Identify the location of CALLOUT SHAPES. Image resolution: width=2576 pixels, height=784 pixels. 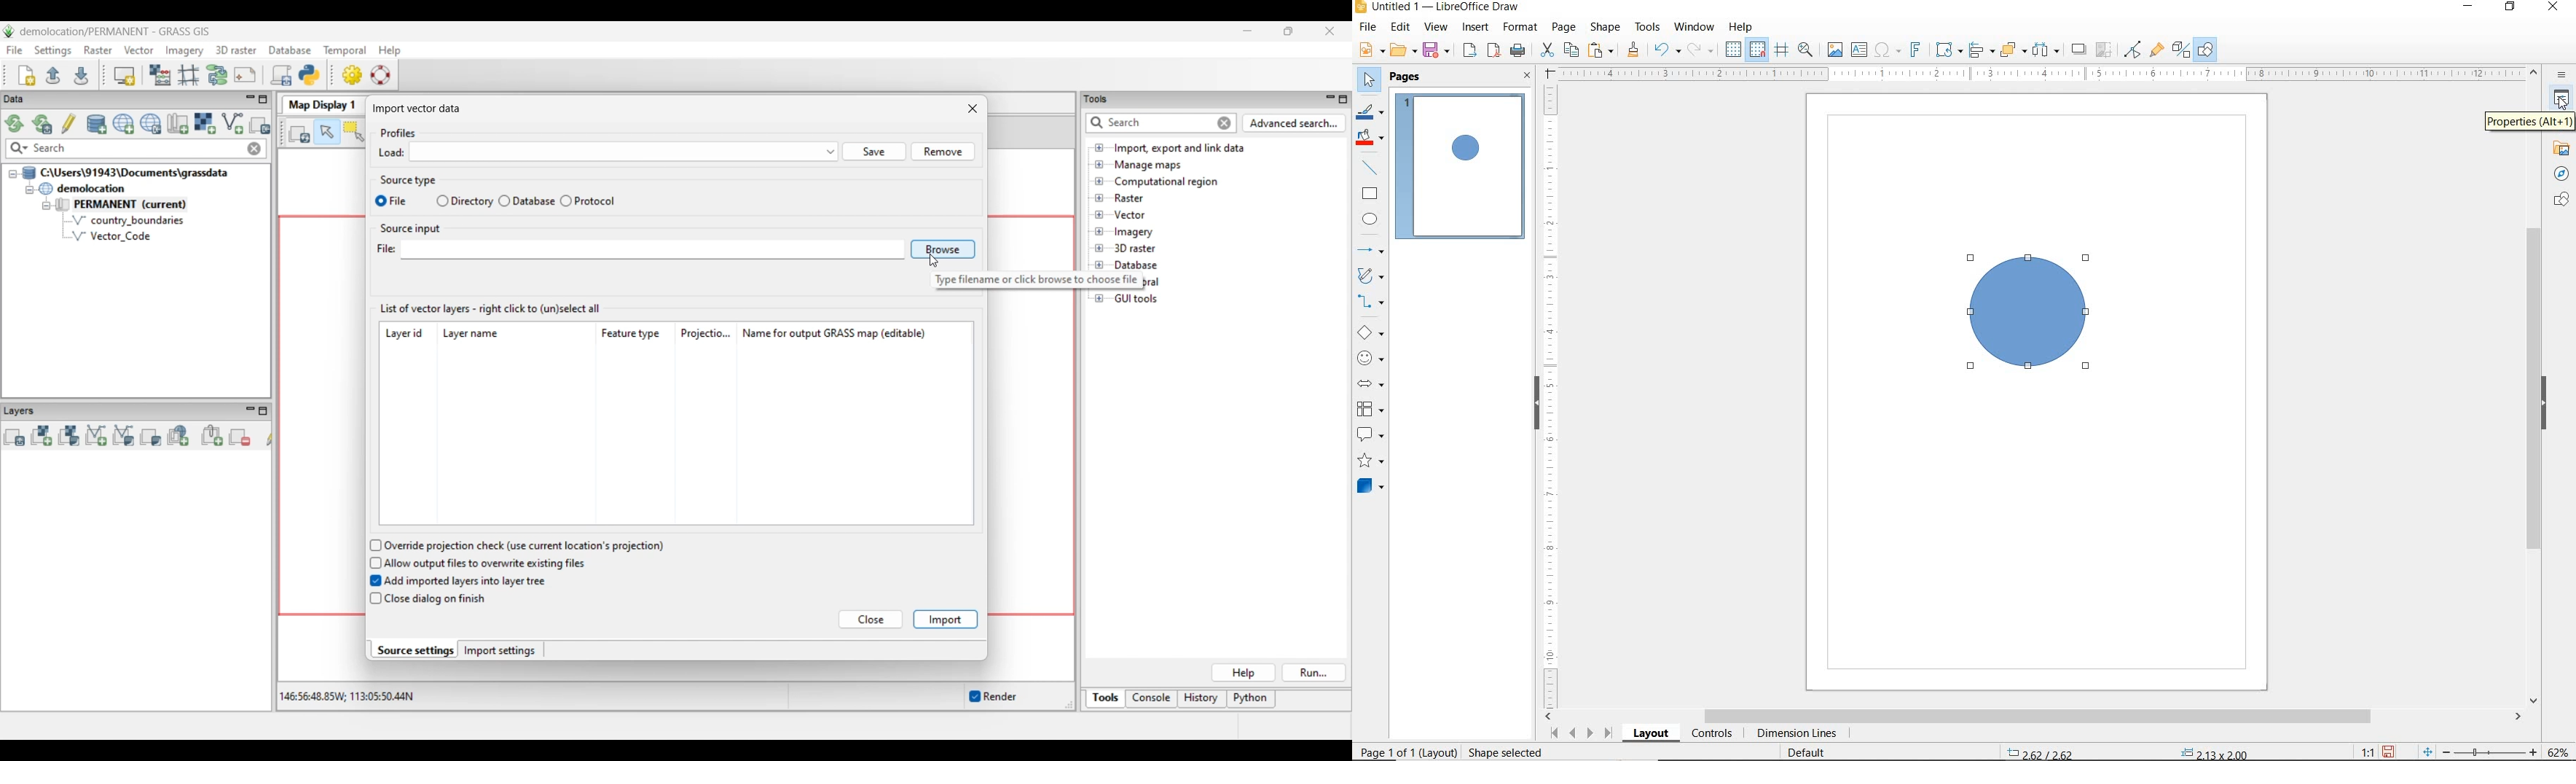
(1371, 435).